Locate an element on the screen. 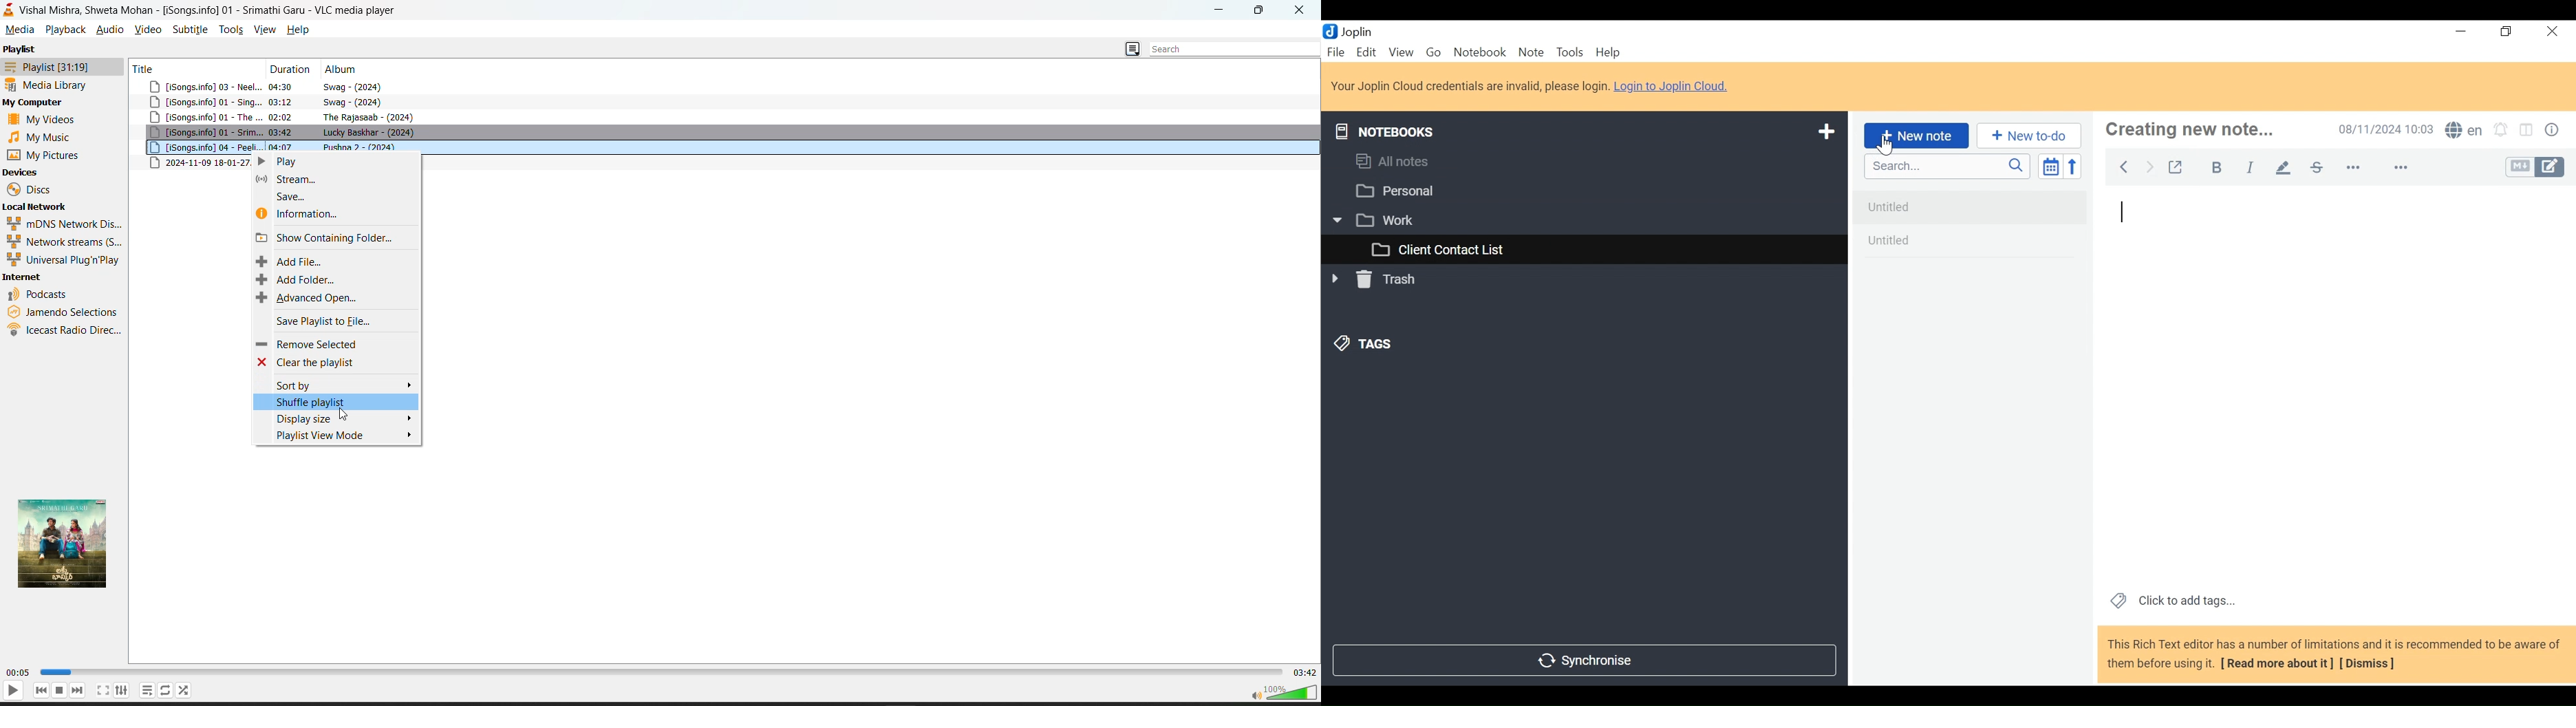 The height and width of the screenshot is (728, 2576). Toggle external editing is located at coordinates (2178, 167).